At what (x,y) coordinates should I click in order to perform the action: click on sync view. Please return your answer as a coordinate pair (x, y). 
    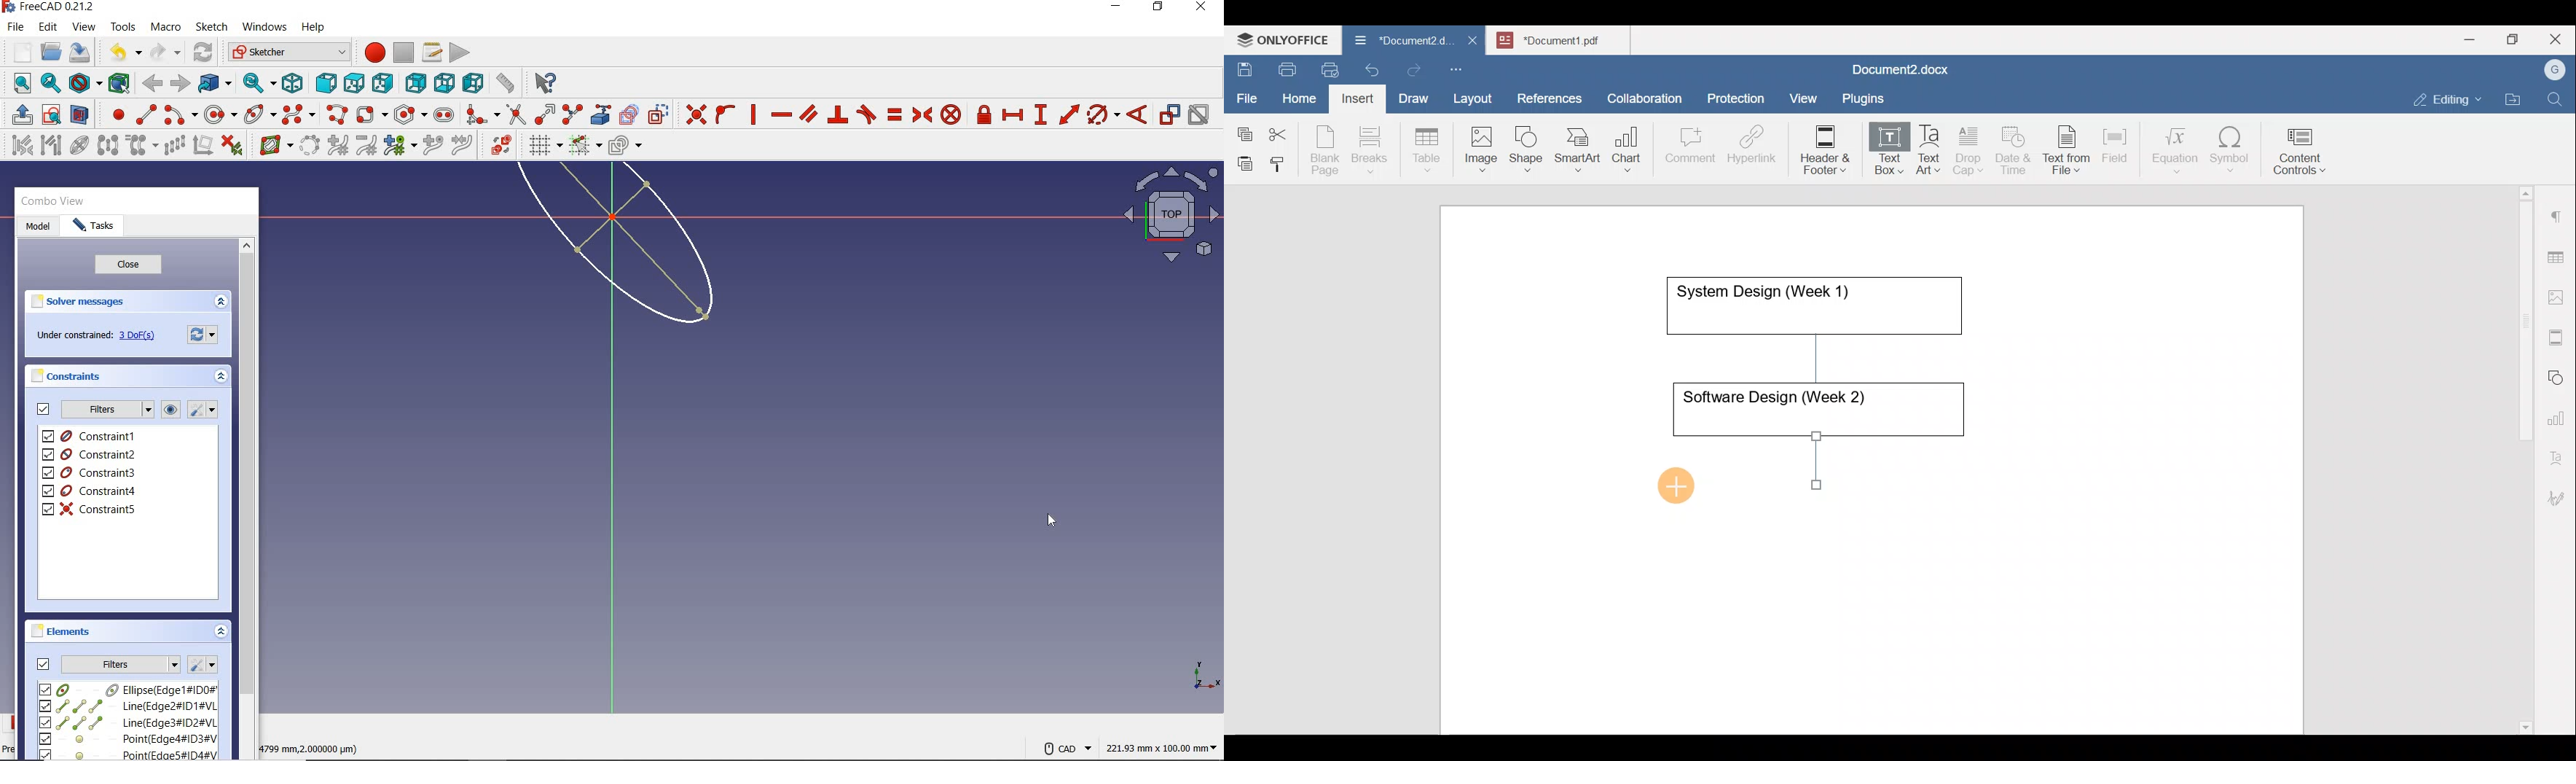
    Looking at the image, I should click on (260, 83).